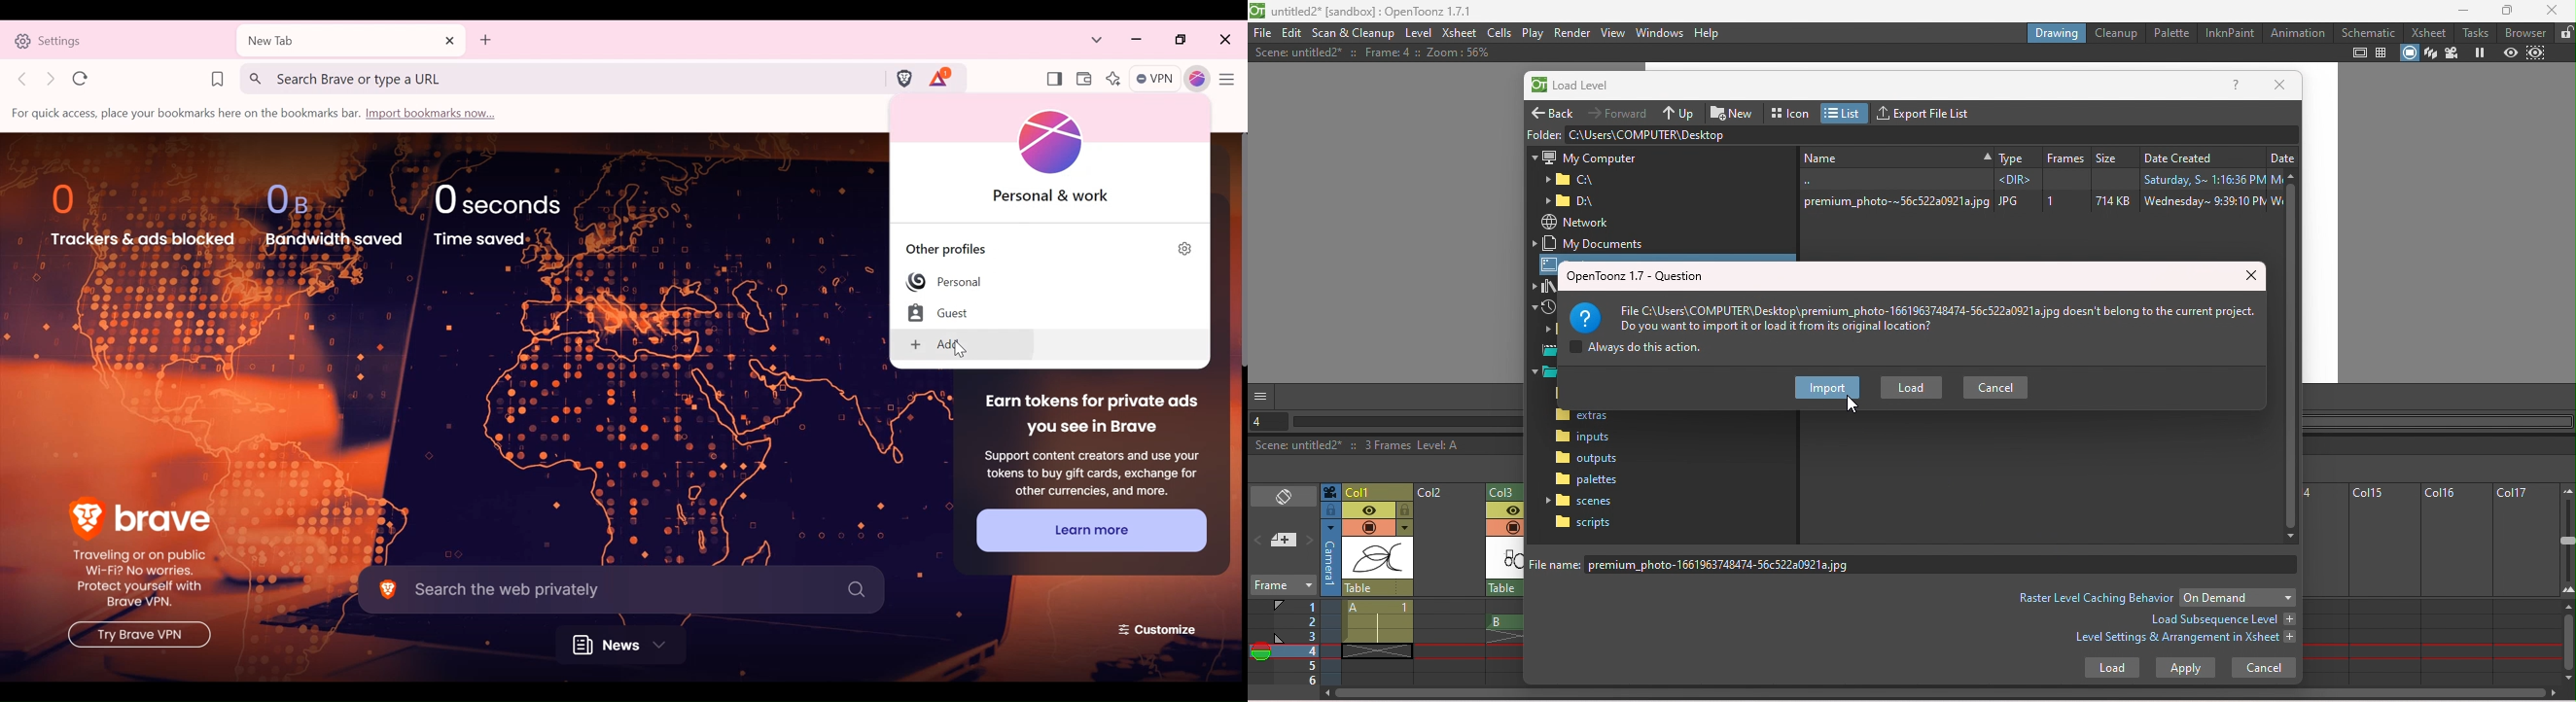  I want to click on Drawing, so click(2057, 32).